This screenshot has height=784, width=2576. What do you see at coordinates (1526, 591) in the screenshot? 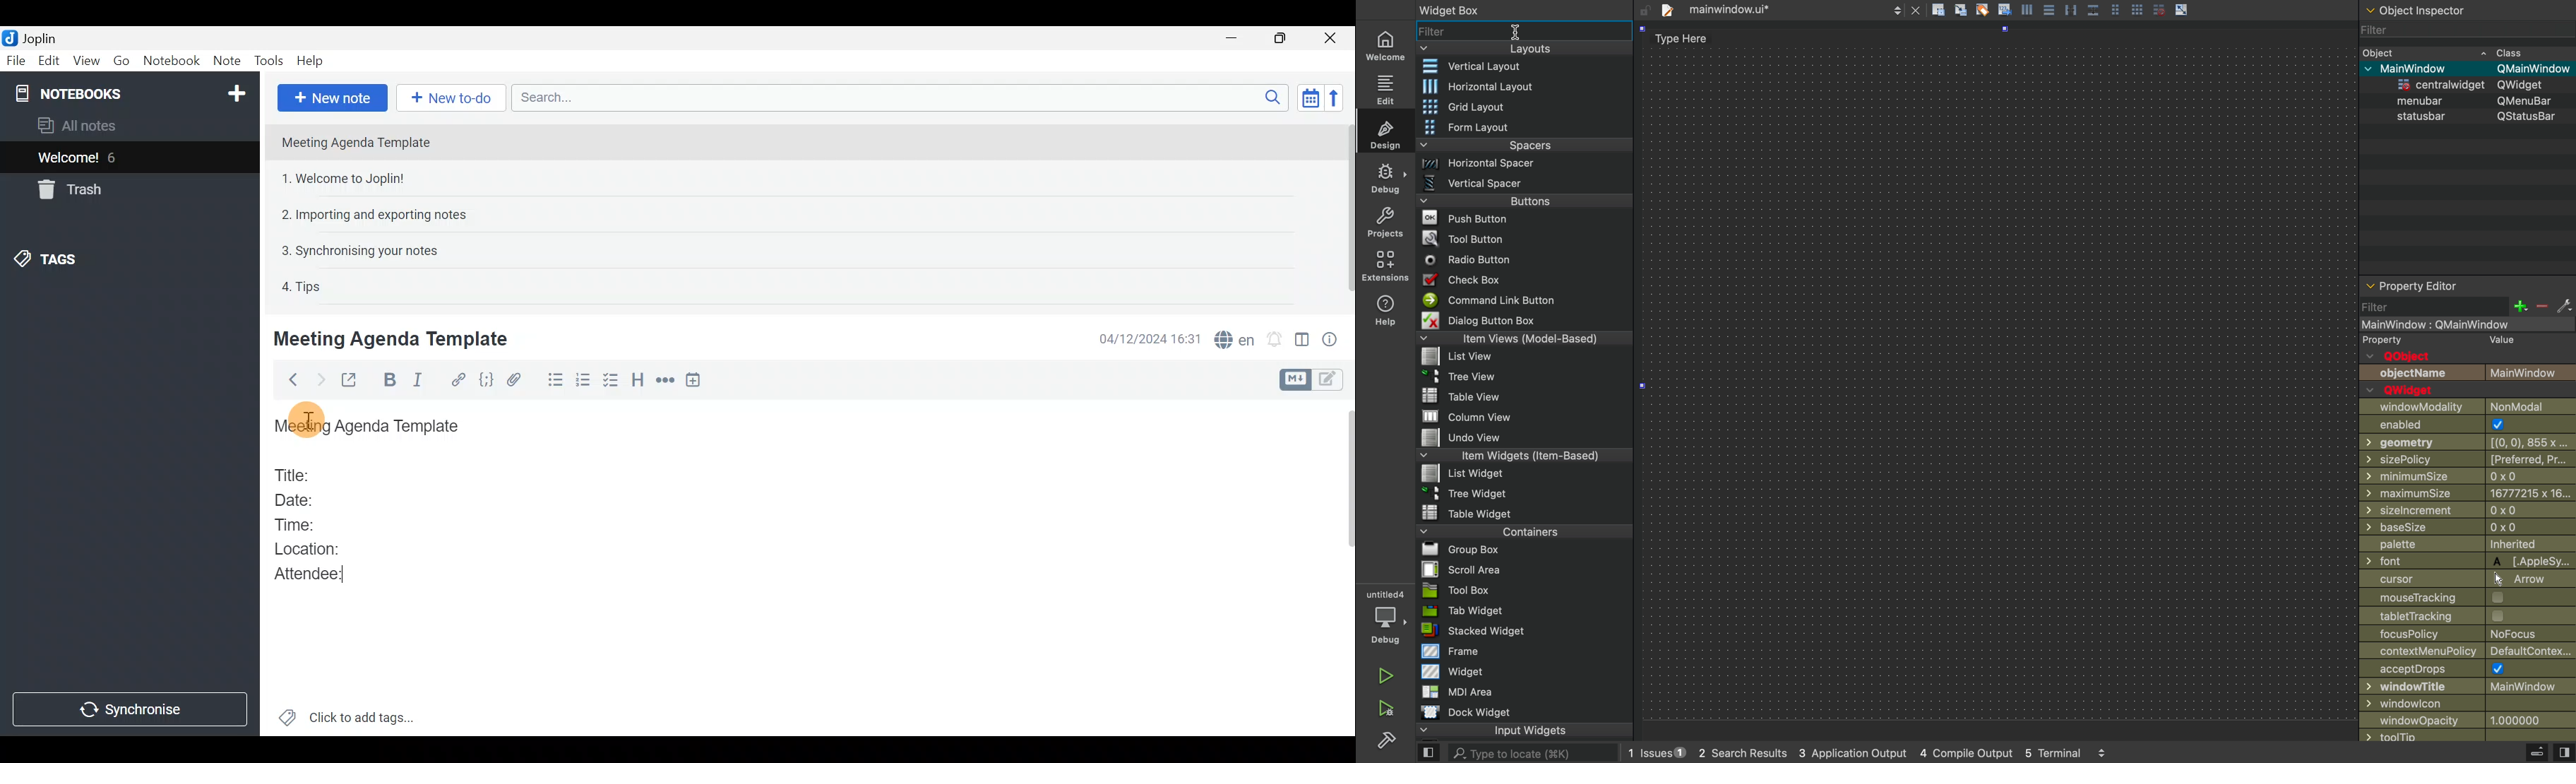
I see `tool box` at bounding box center [1526, 591].